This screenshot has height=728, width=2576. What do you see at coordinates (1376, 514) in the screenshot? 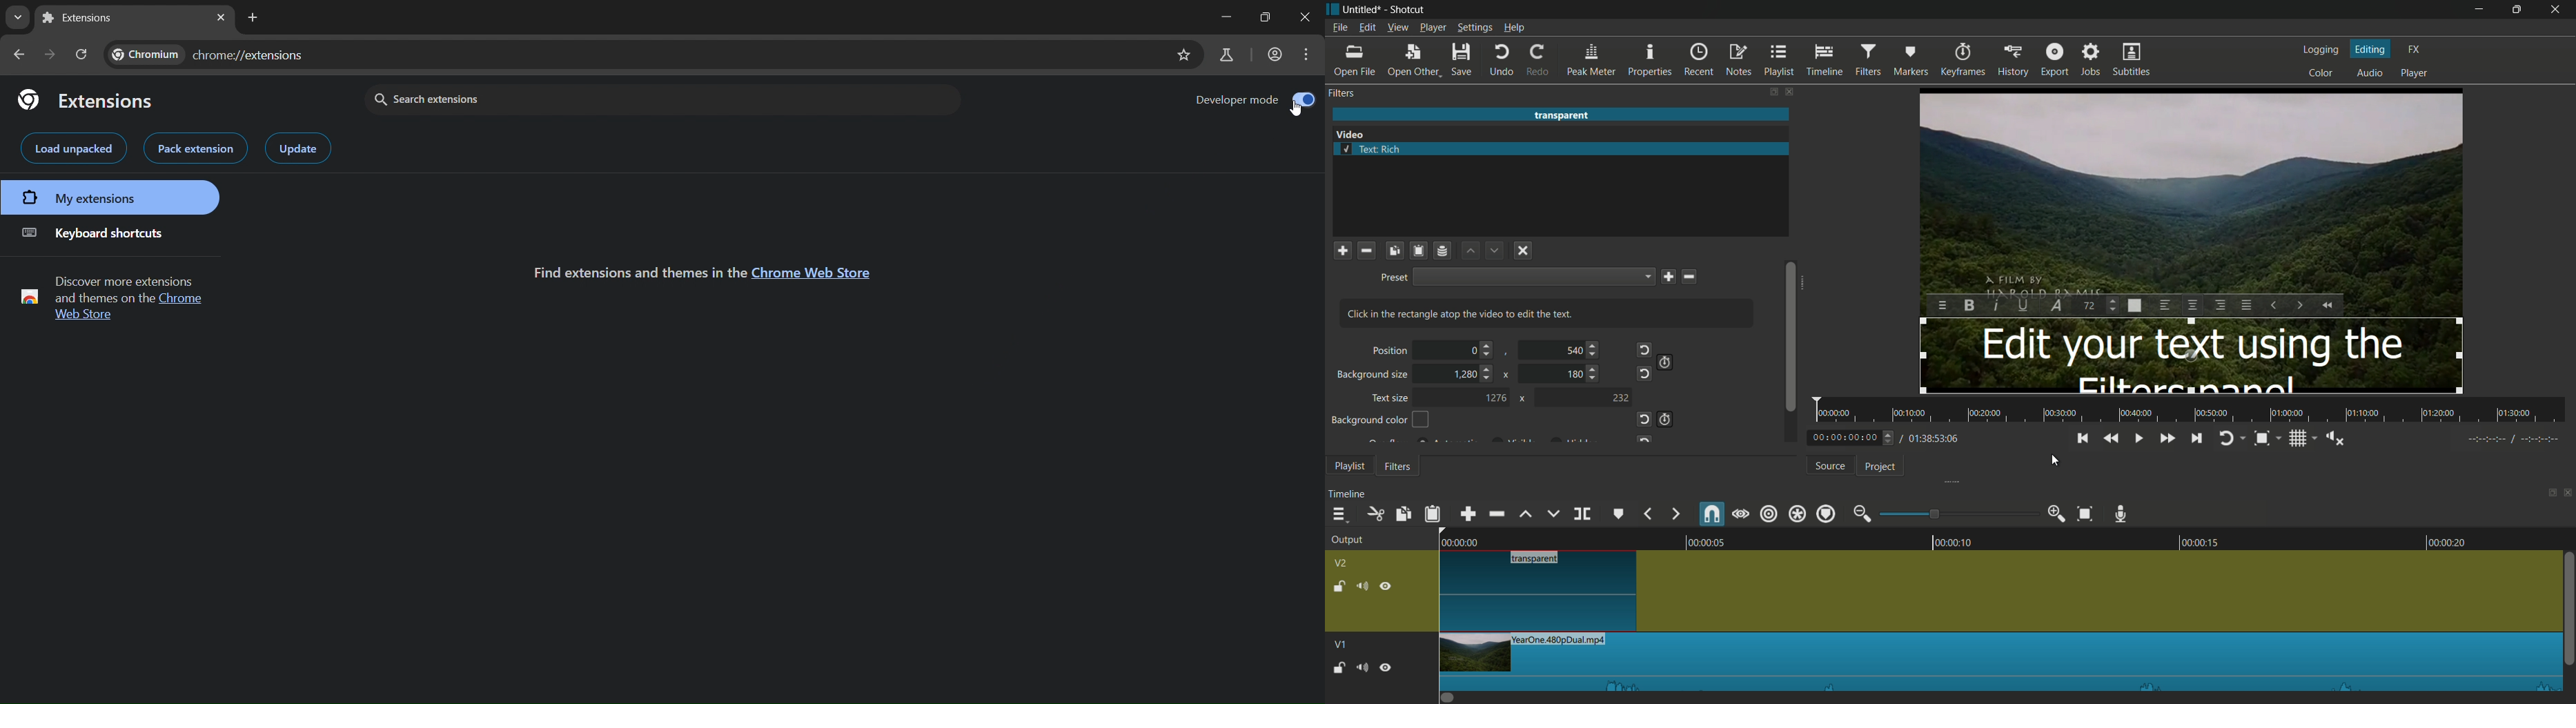
I see `cut` at bounding box center [1376, 514].